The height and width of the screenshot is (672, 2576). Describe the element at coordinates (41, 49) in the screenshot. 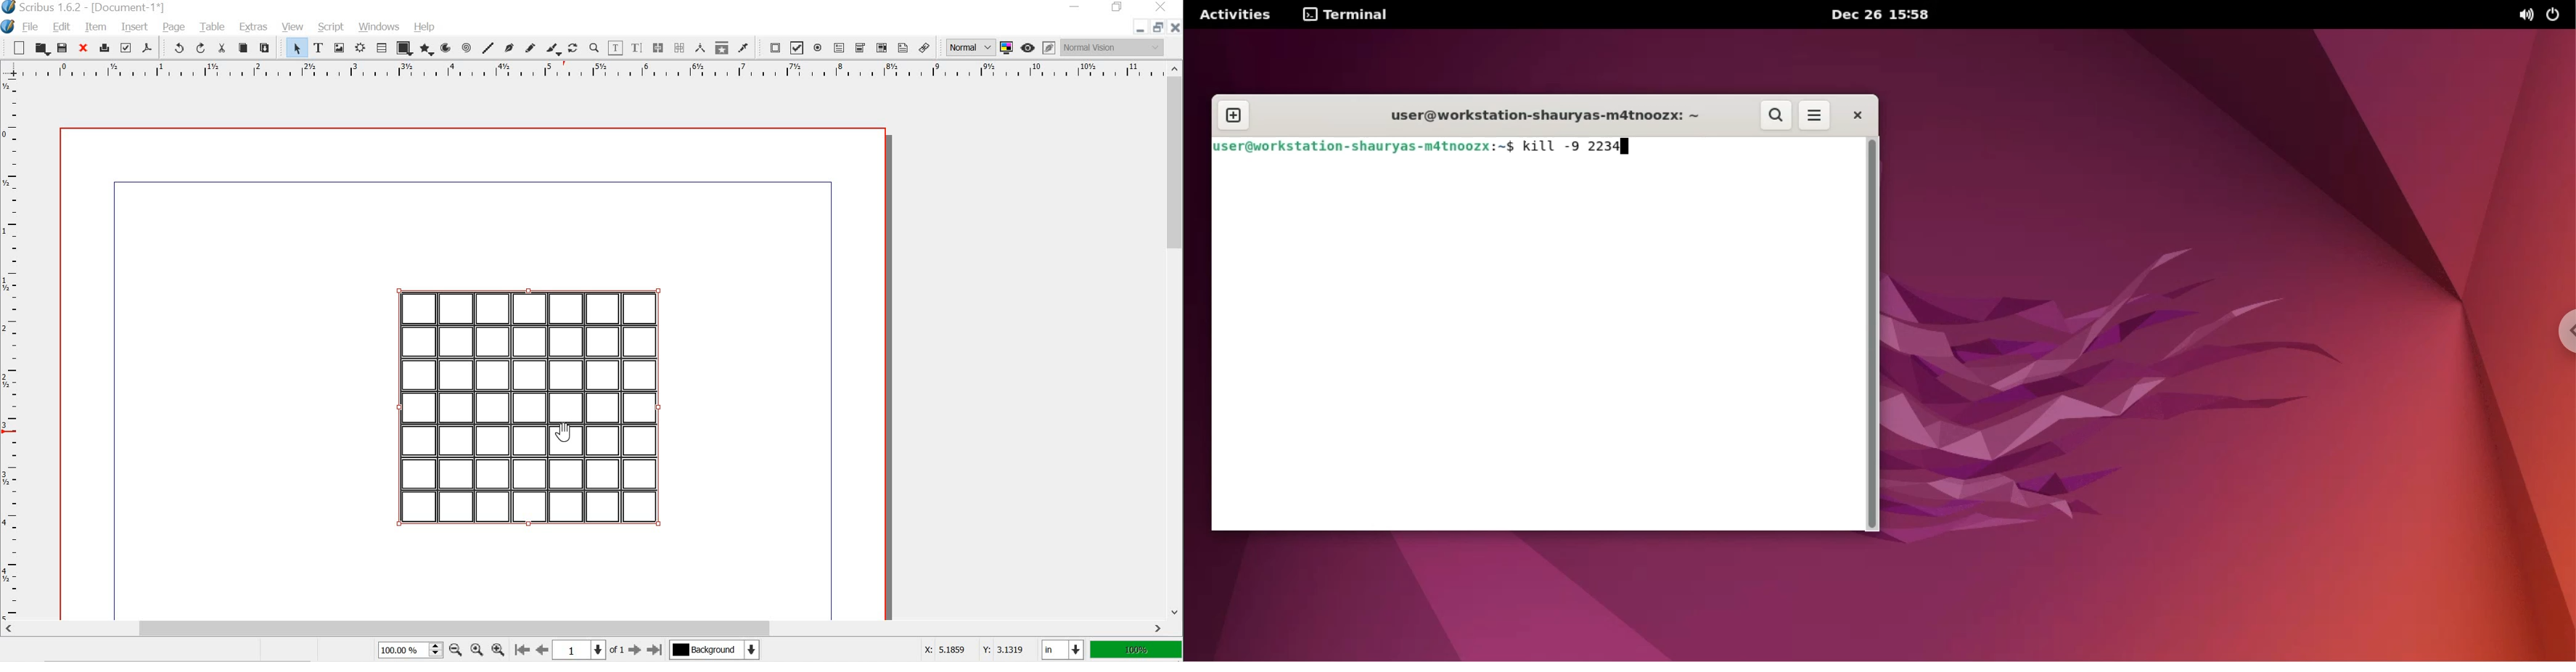

I see `open` at that location.